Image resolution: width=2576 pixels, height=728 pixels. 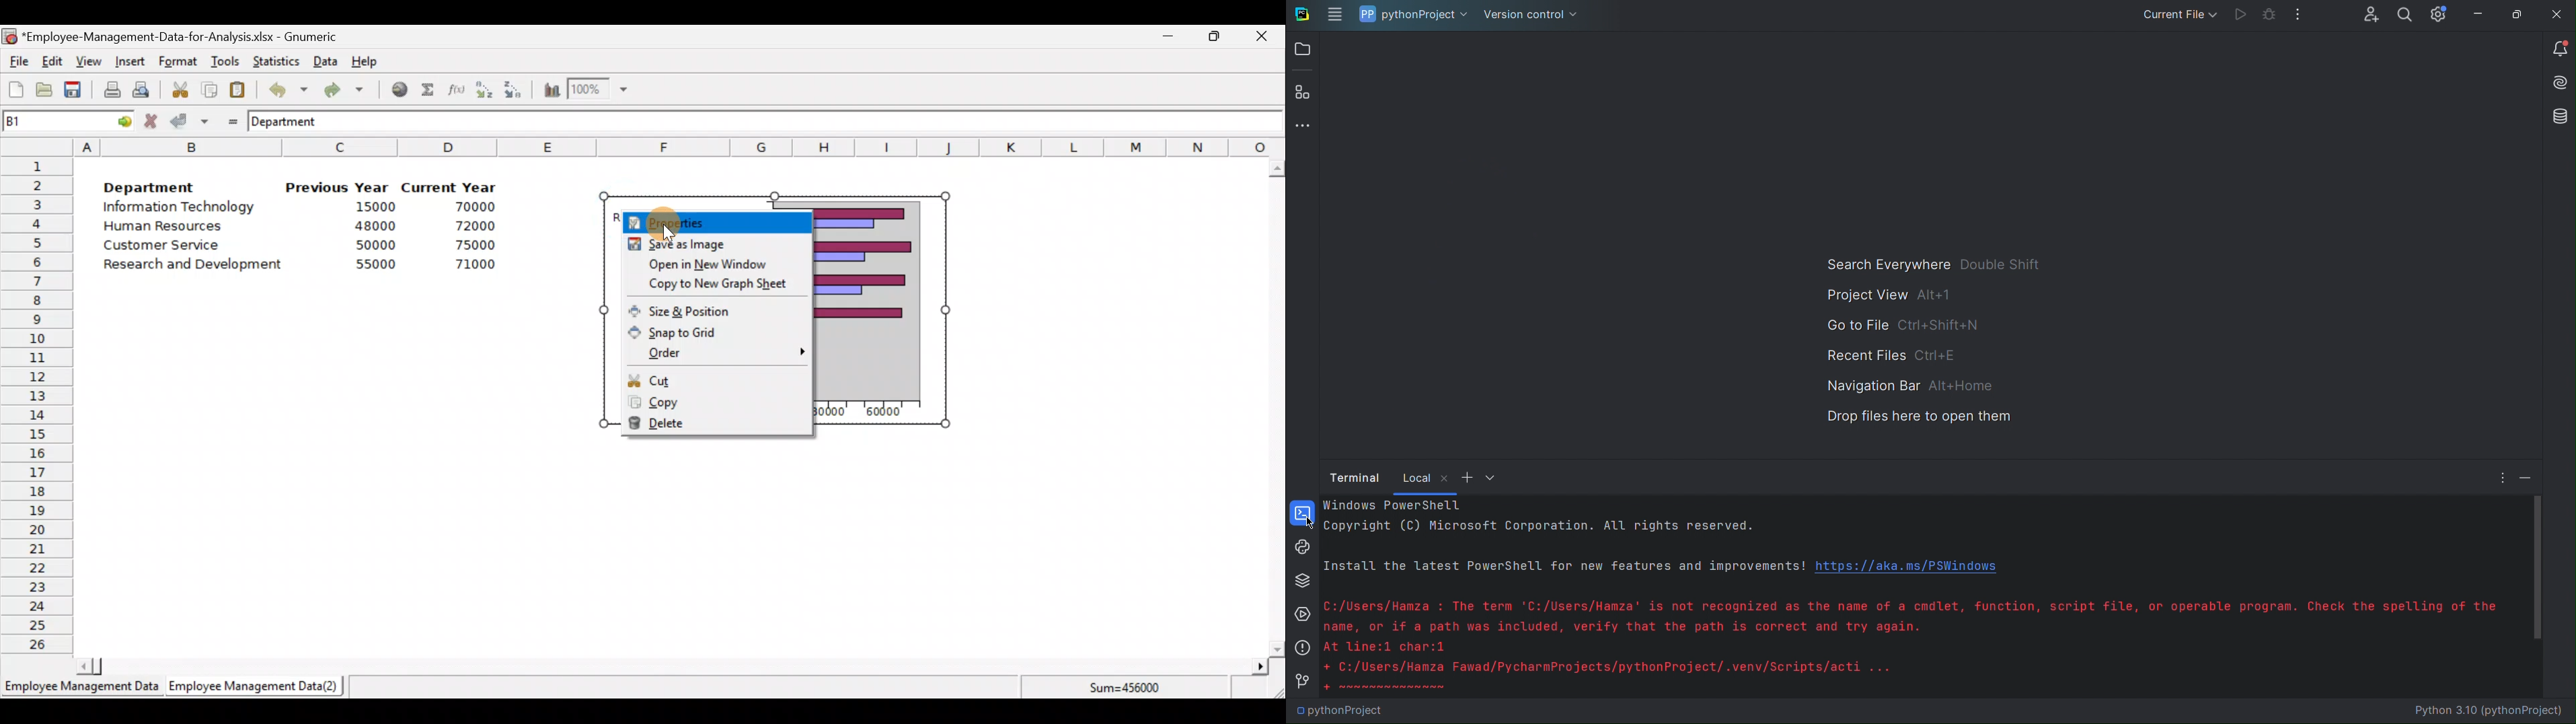 I want to click on 60000, so click(x=885, y=413).